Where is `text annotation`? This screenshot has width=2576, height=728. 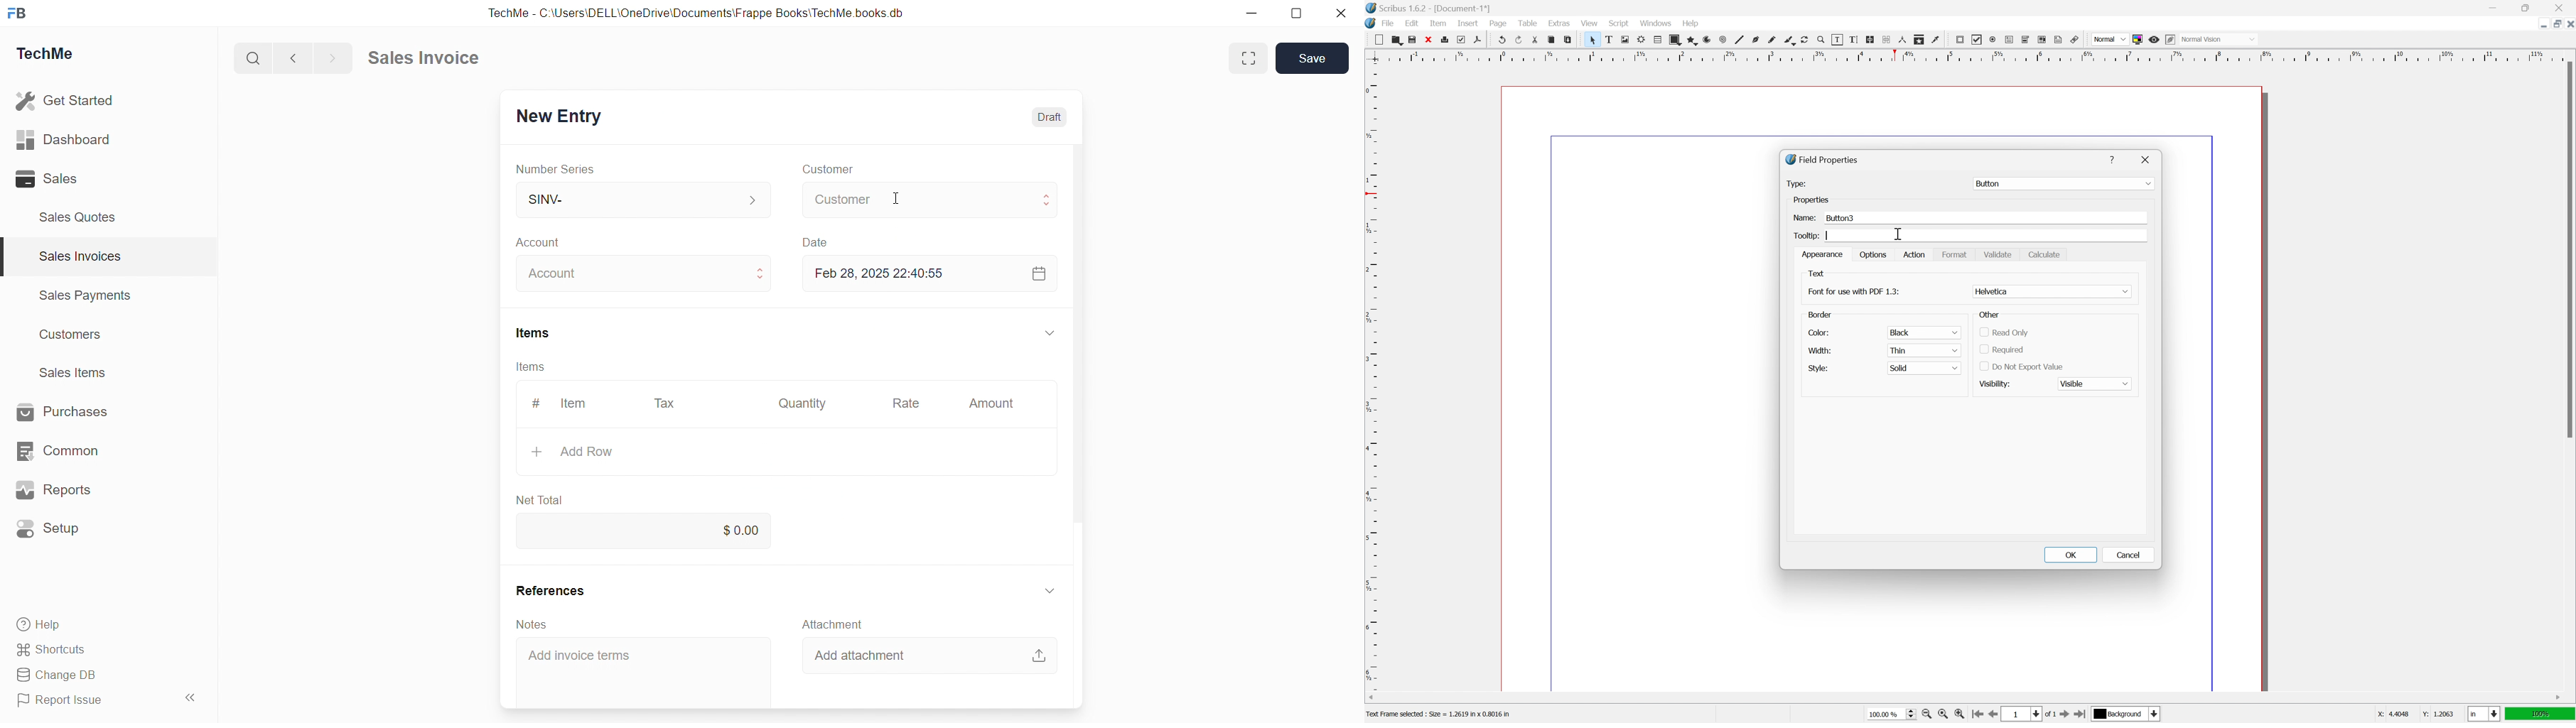 text annotation is located at coordinates (2059, 40).